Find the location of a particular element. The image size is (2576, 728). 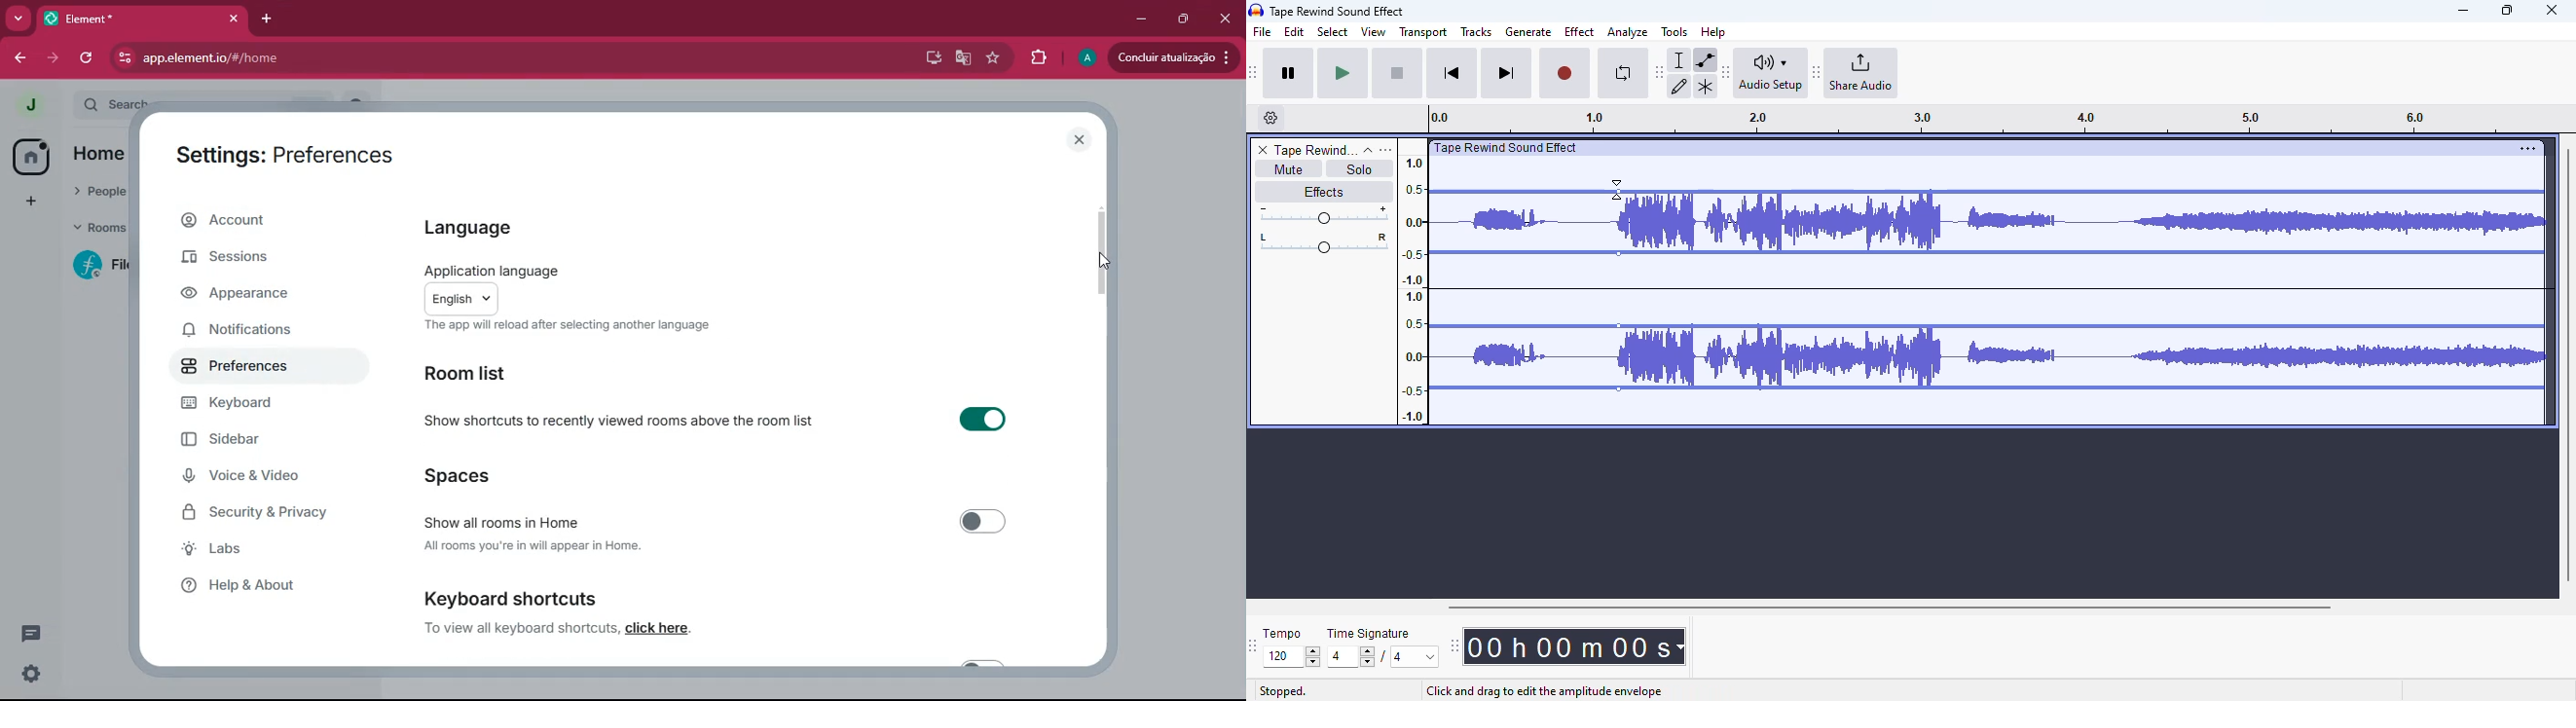

effect is located at coordinates (1579, 31).